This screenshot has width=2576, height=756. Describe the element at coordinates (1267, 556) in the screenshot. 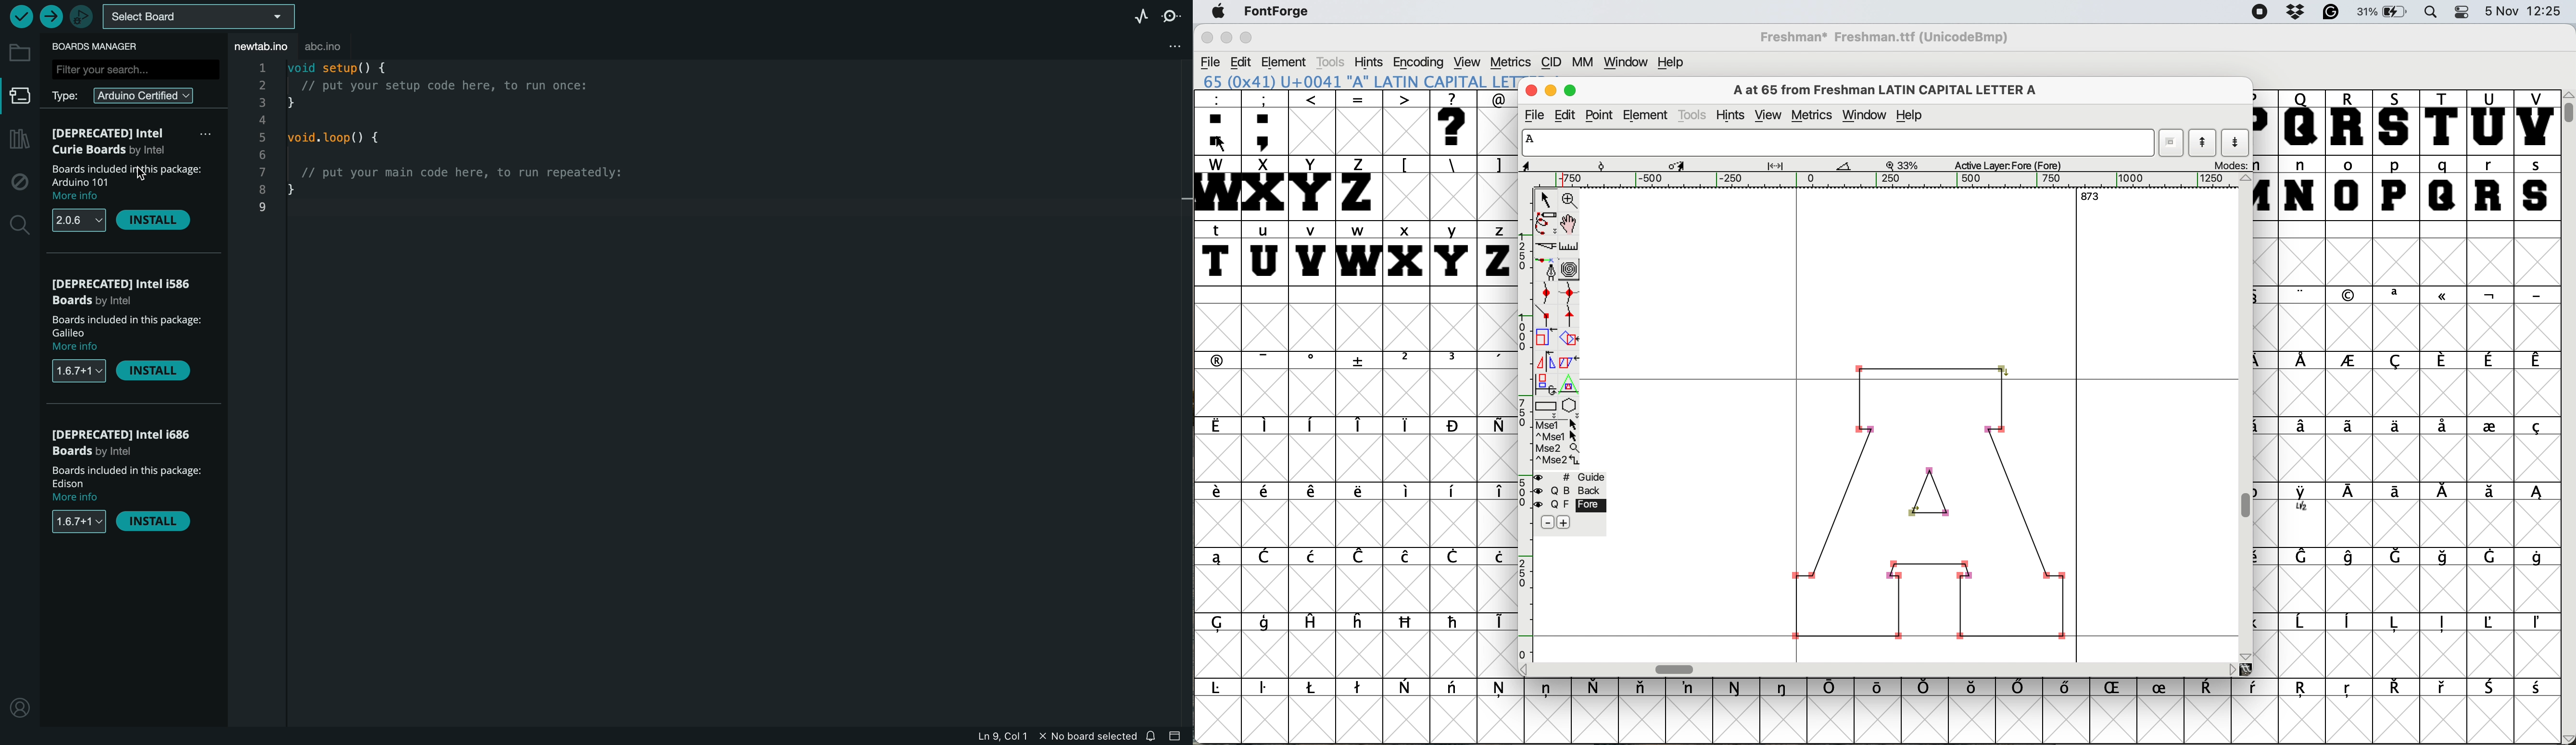

I see `symbol` at that location.